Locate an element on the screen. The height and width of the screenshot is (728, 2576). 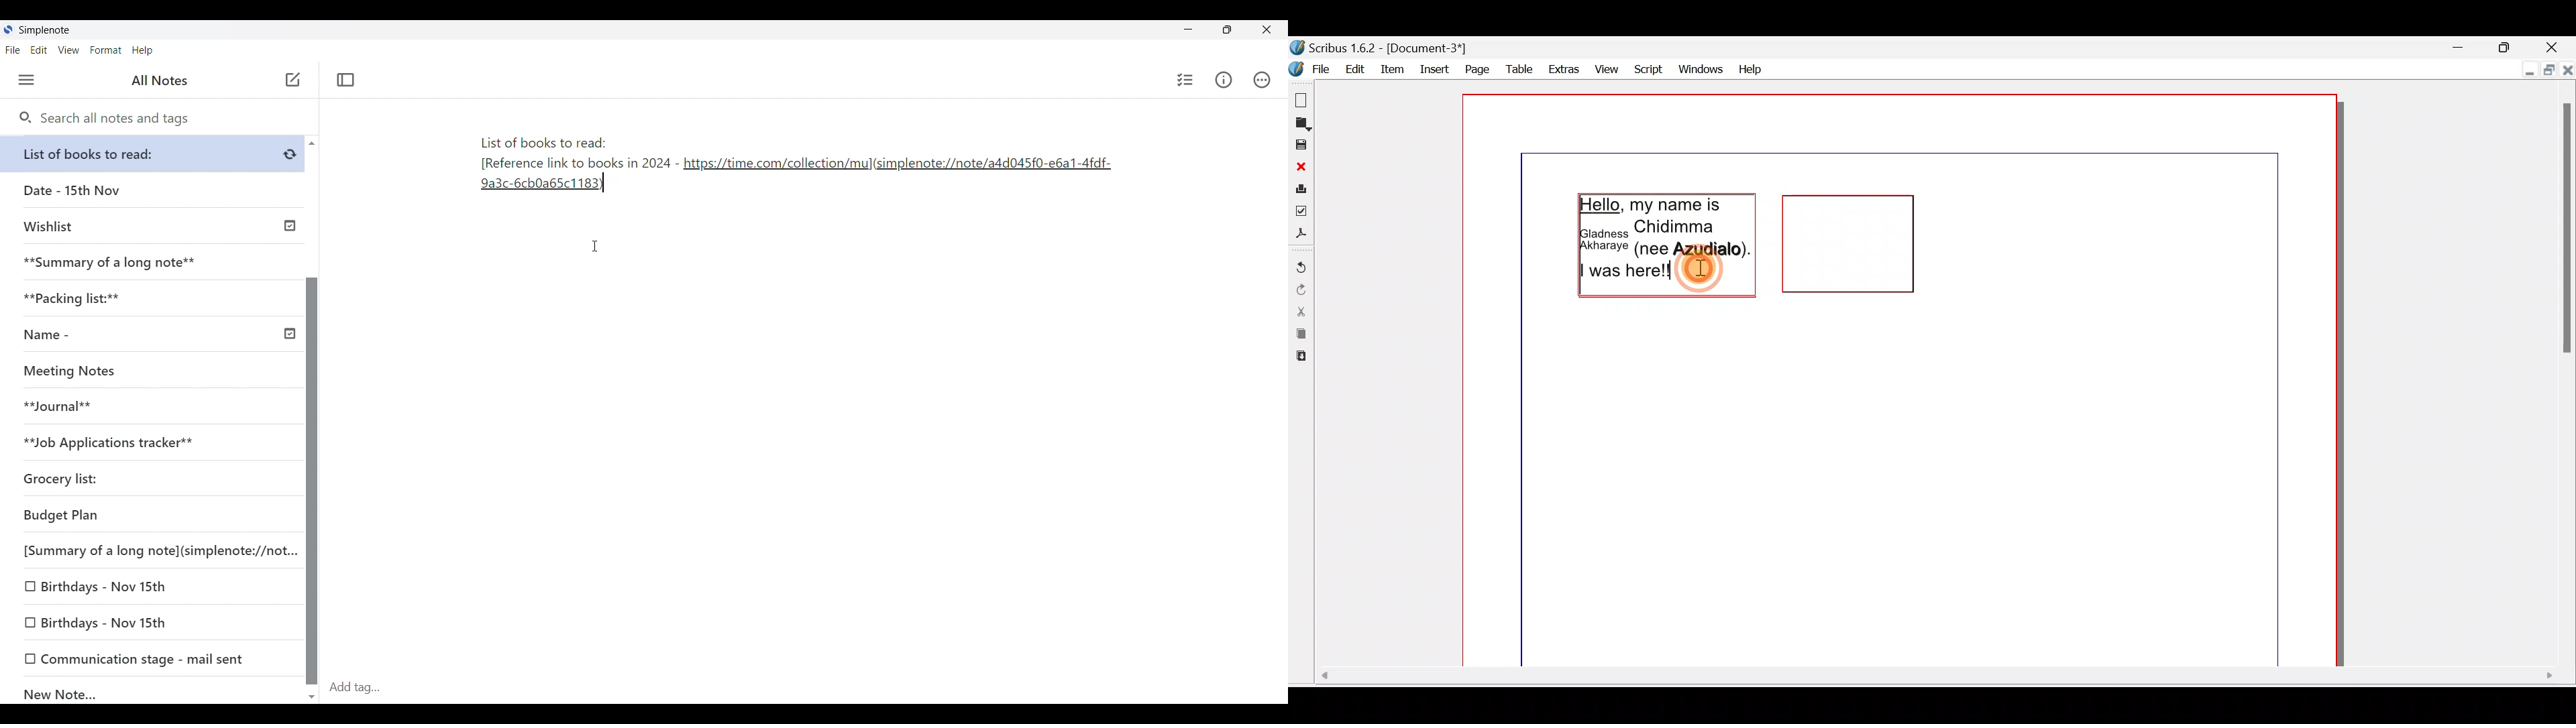
**Summary of a long note** is located at coordinates (152, 262).